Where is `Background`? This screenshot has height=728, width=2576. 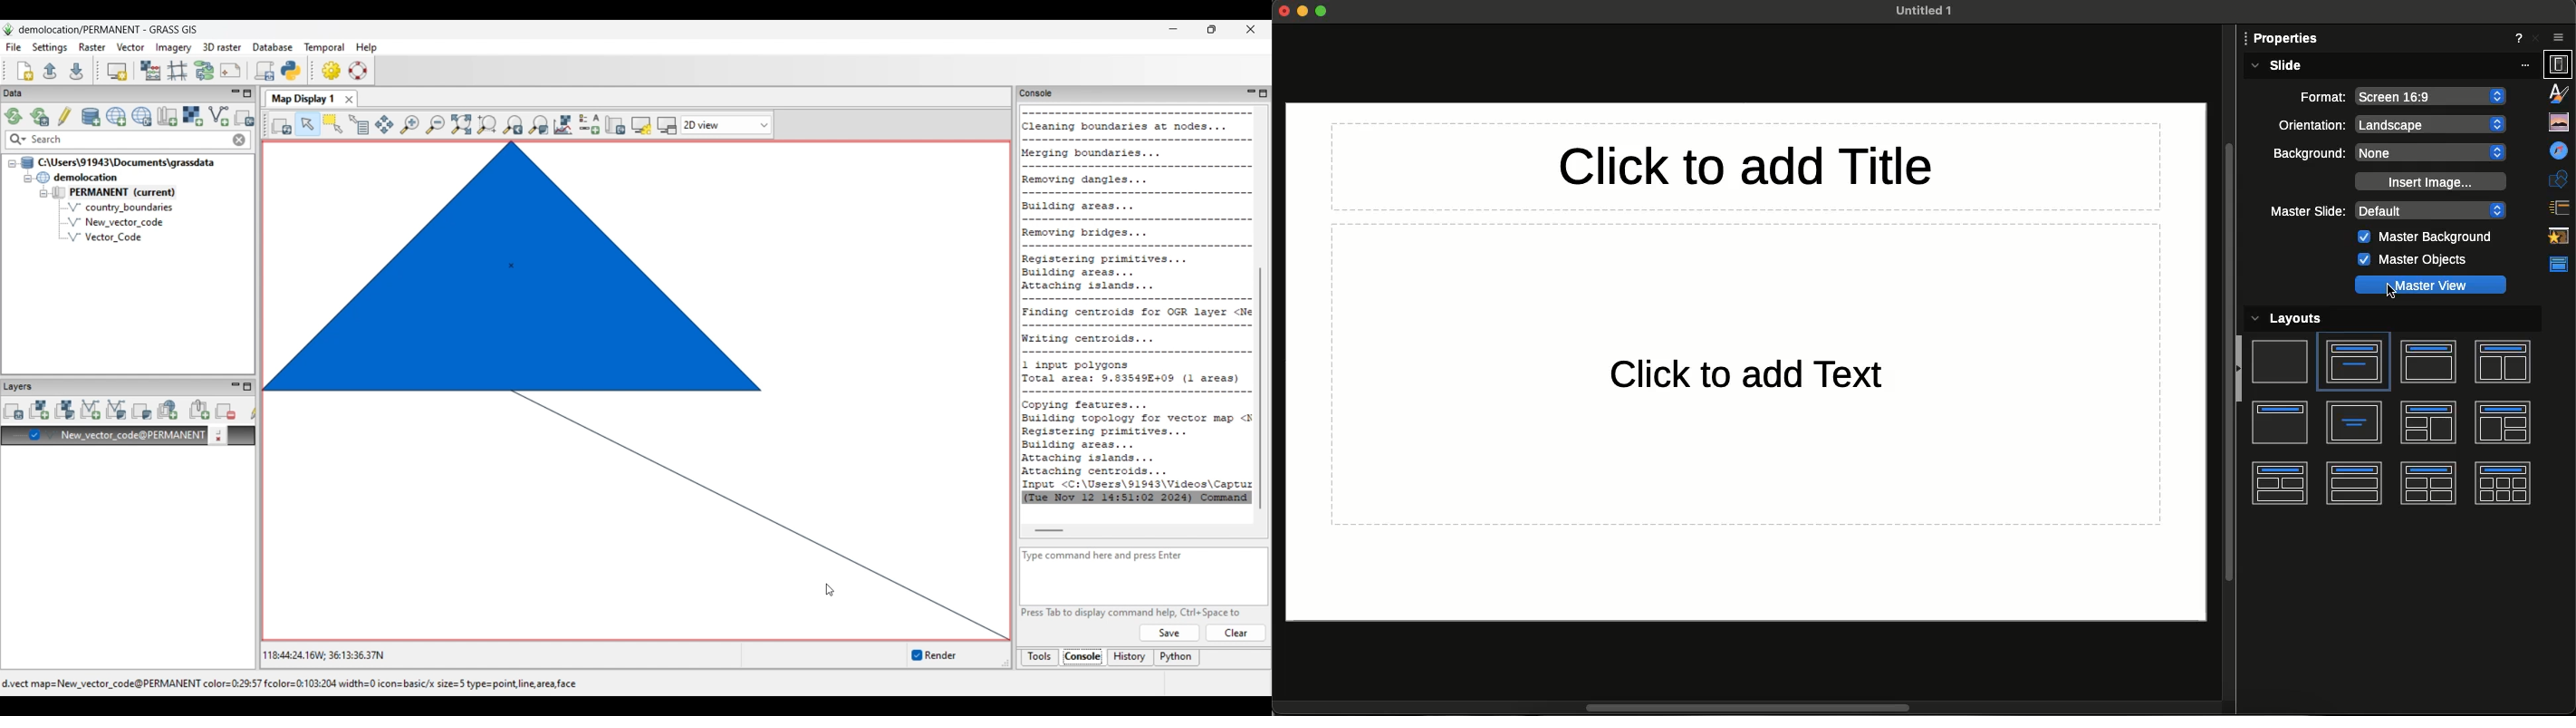 Background is located at coordinates (2309, 154).